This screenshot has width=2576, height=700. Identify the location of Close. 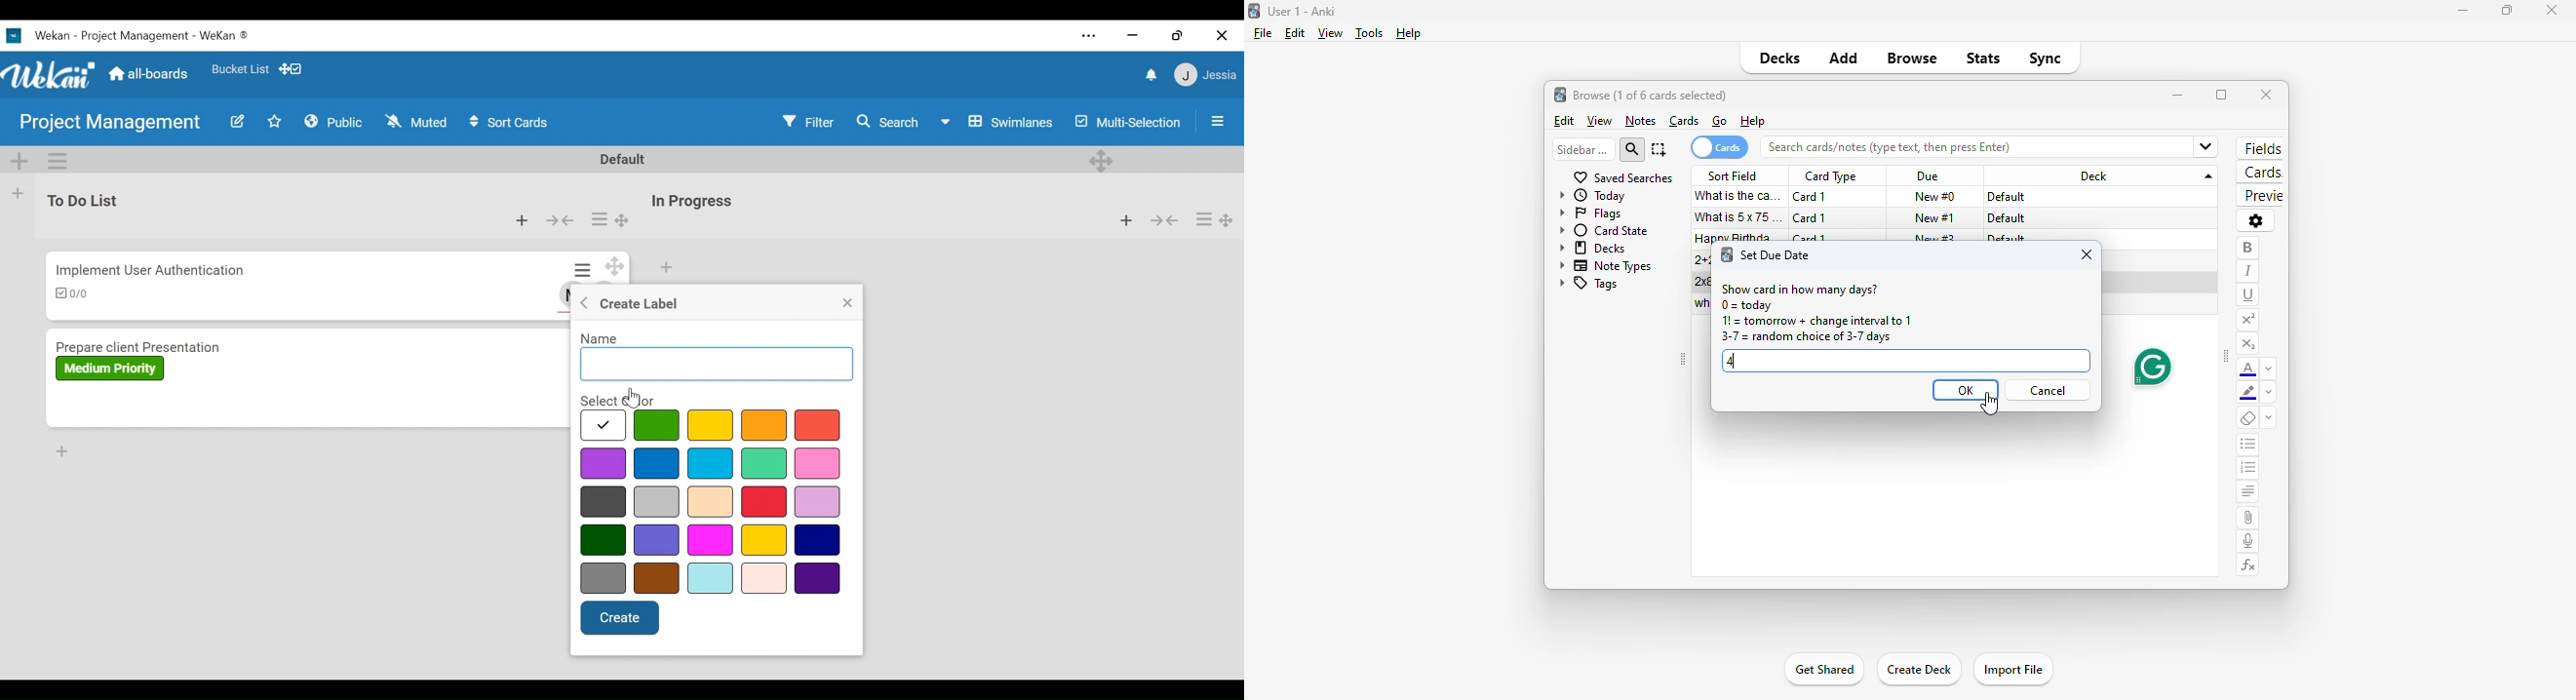
(849, 303).